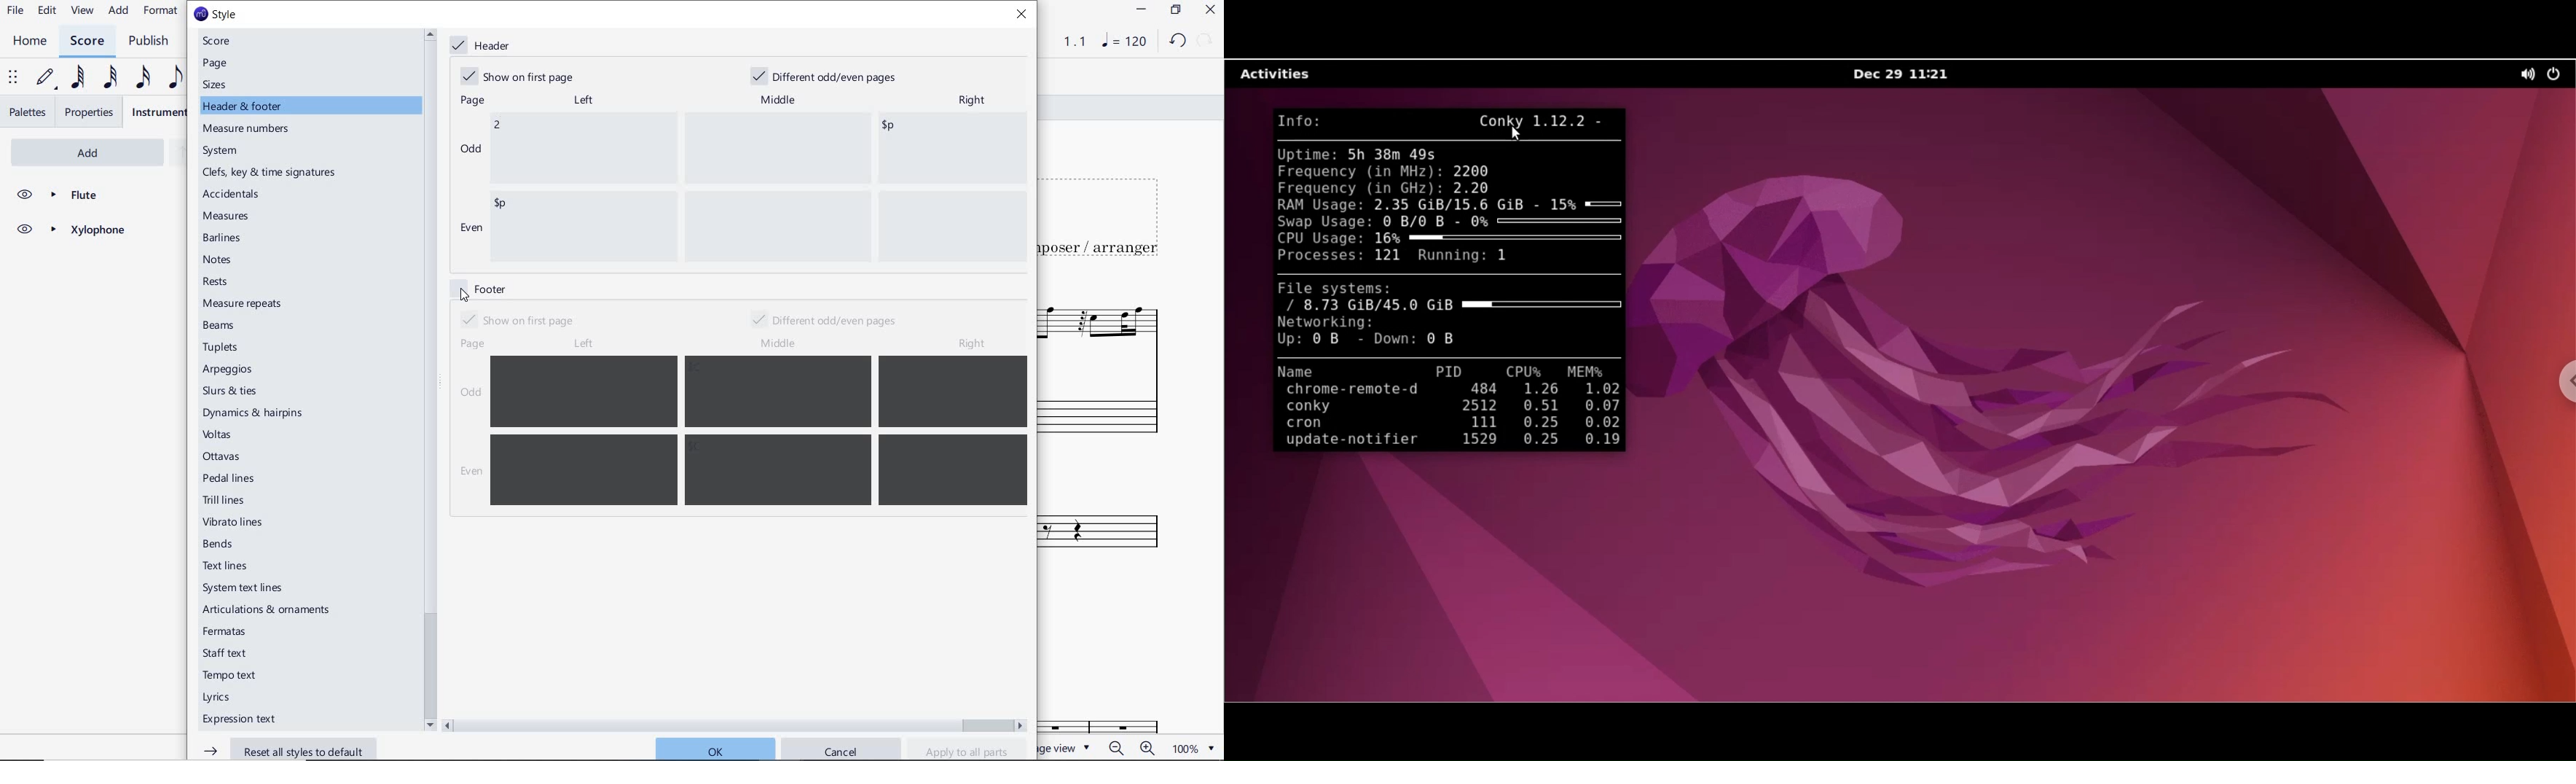 The height and width of the screenshot is (784, 2576). I want to click on dynamics & hairpins, so click(256, 413).